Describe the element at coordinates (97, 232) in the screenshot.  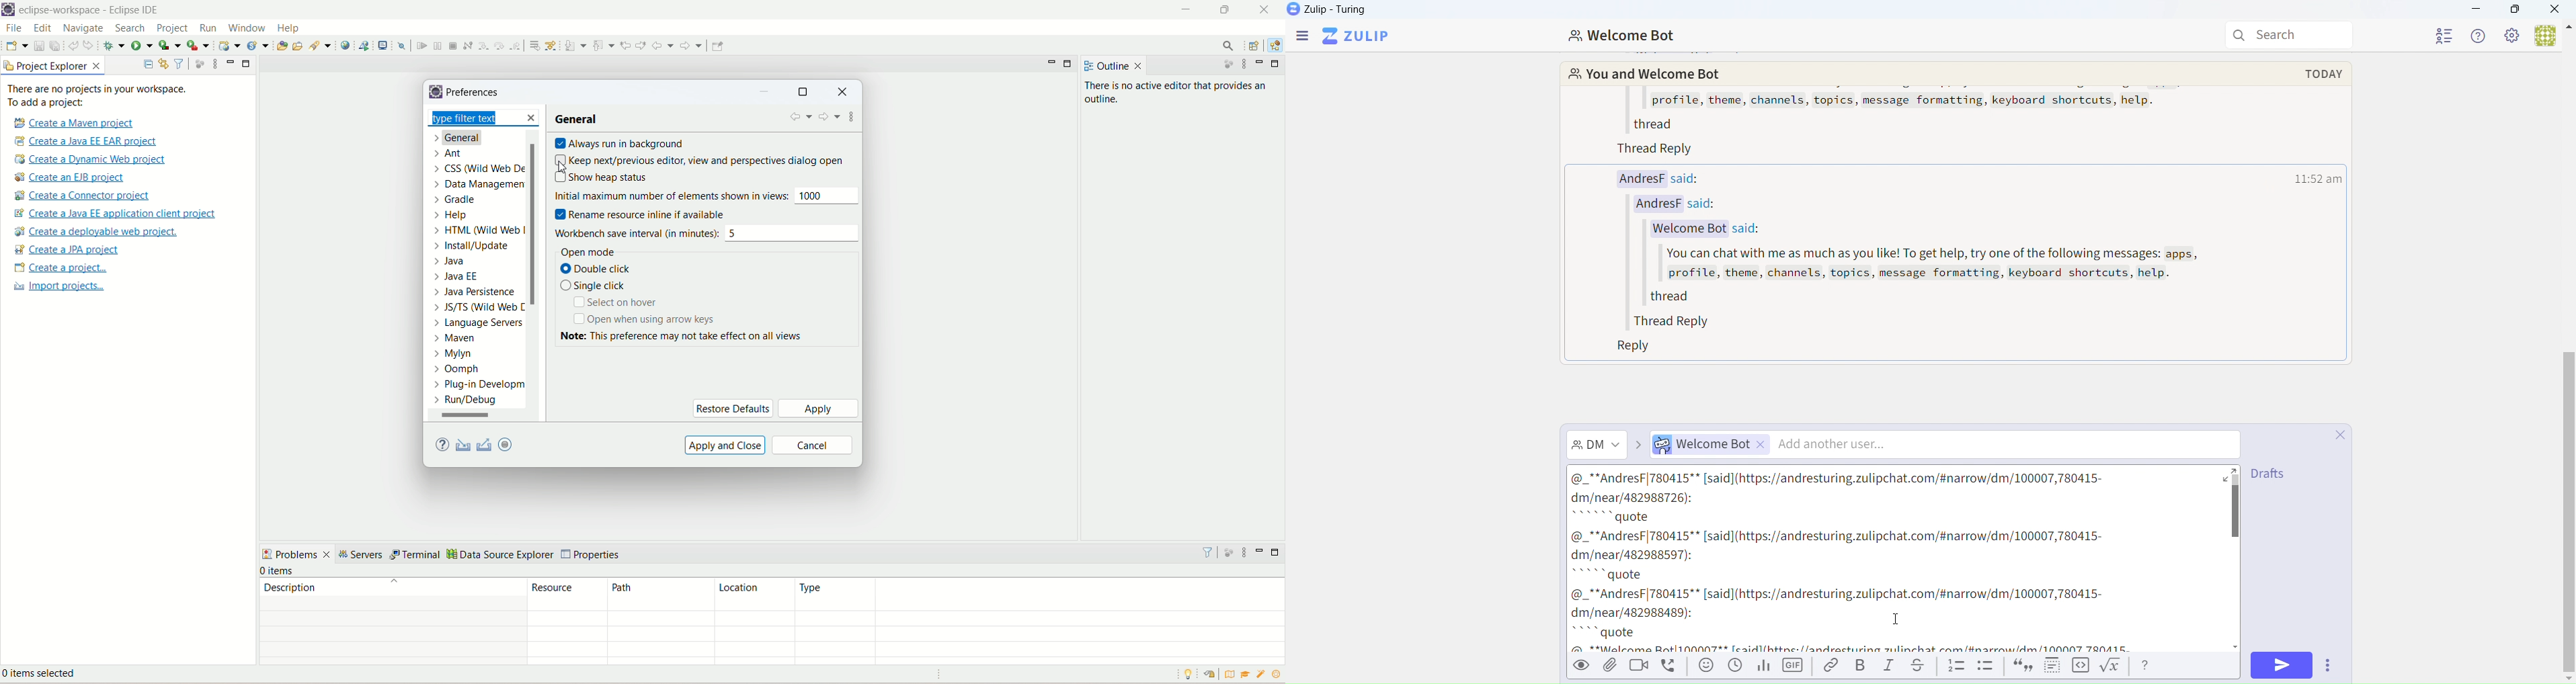
I see `create a deployable web project` at that location.